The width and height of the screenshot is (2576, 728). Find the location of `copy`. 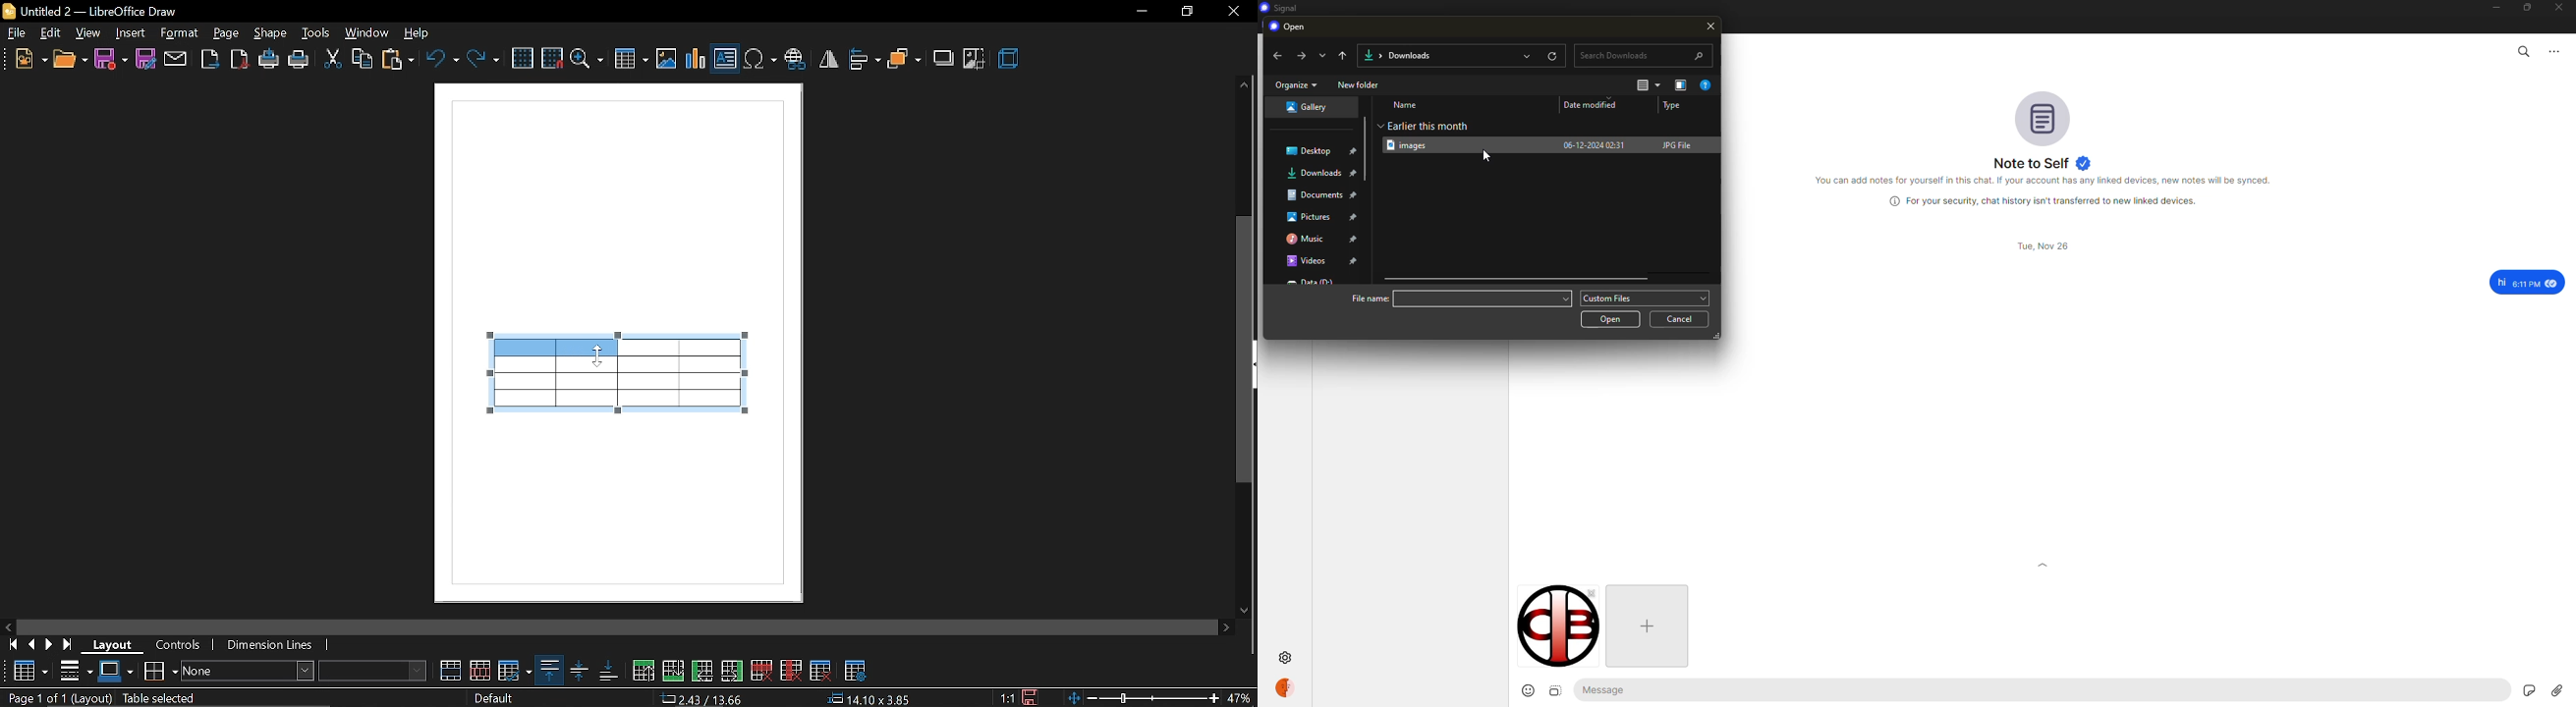

copy is located at coordinates (361, 60).